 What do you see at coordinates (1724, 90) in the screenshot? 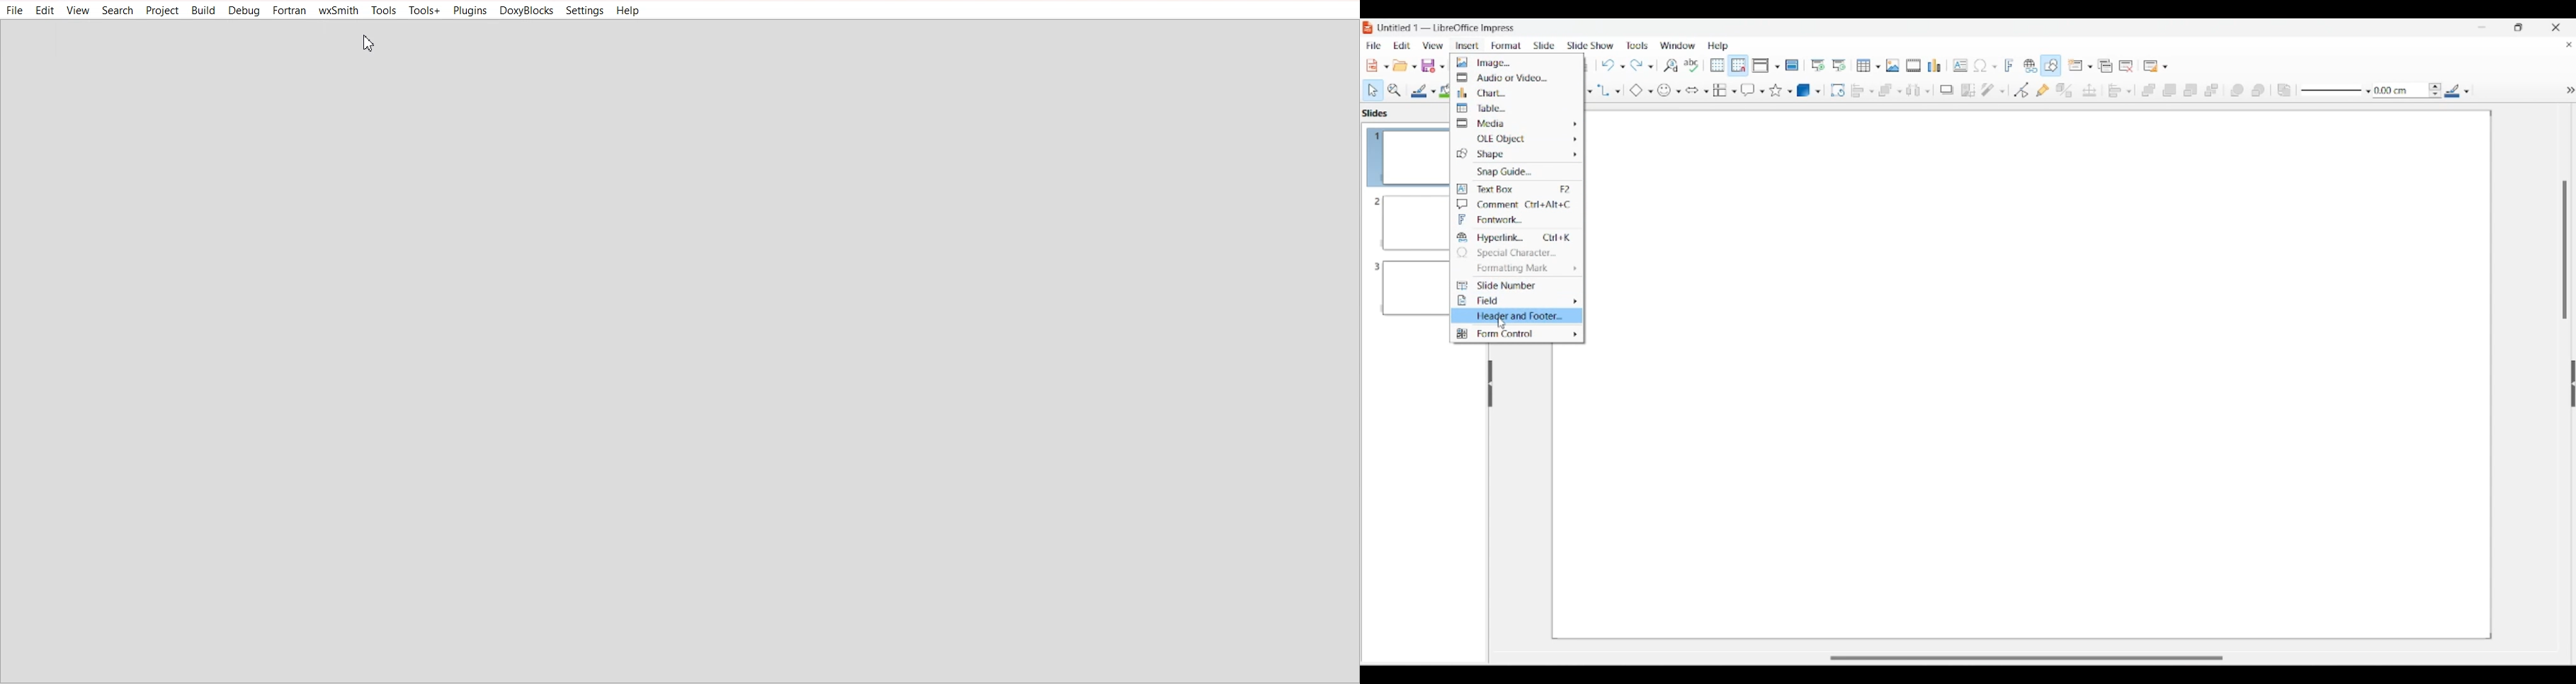
I see `Flowchart options` at bounding box center [1724, 90].